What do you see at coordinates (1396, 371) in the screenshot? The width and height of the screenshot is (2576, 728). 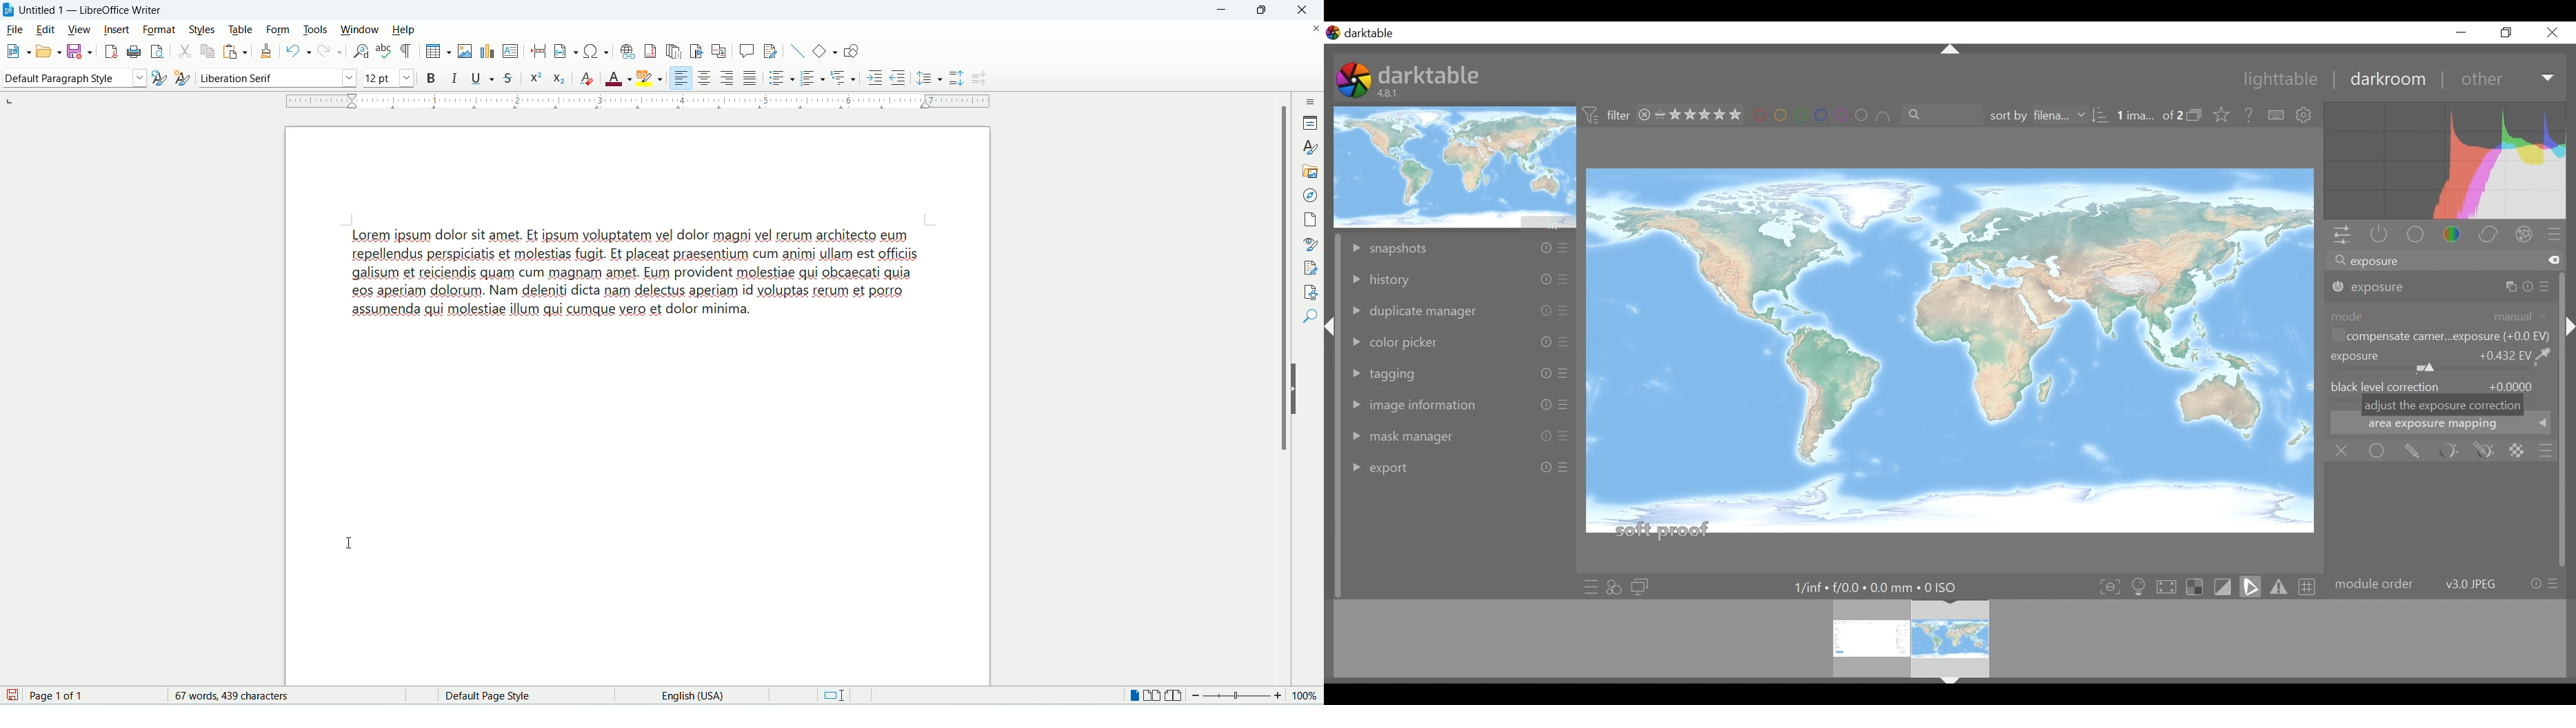 I see `tagging` at bounding box center [1396, 371].